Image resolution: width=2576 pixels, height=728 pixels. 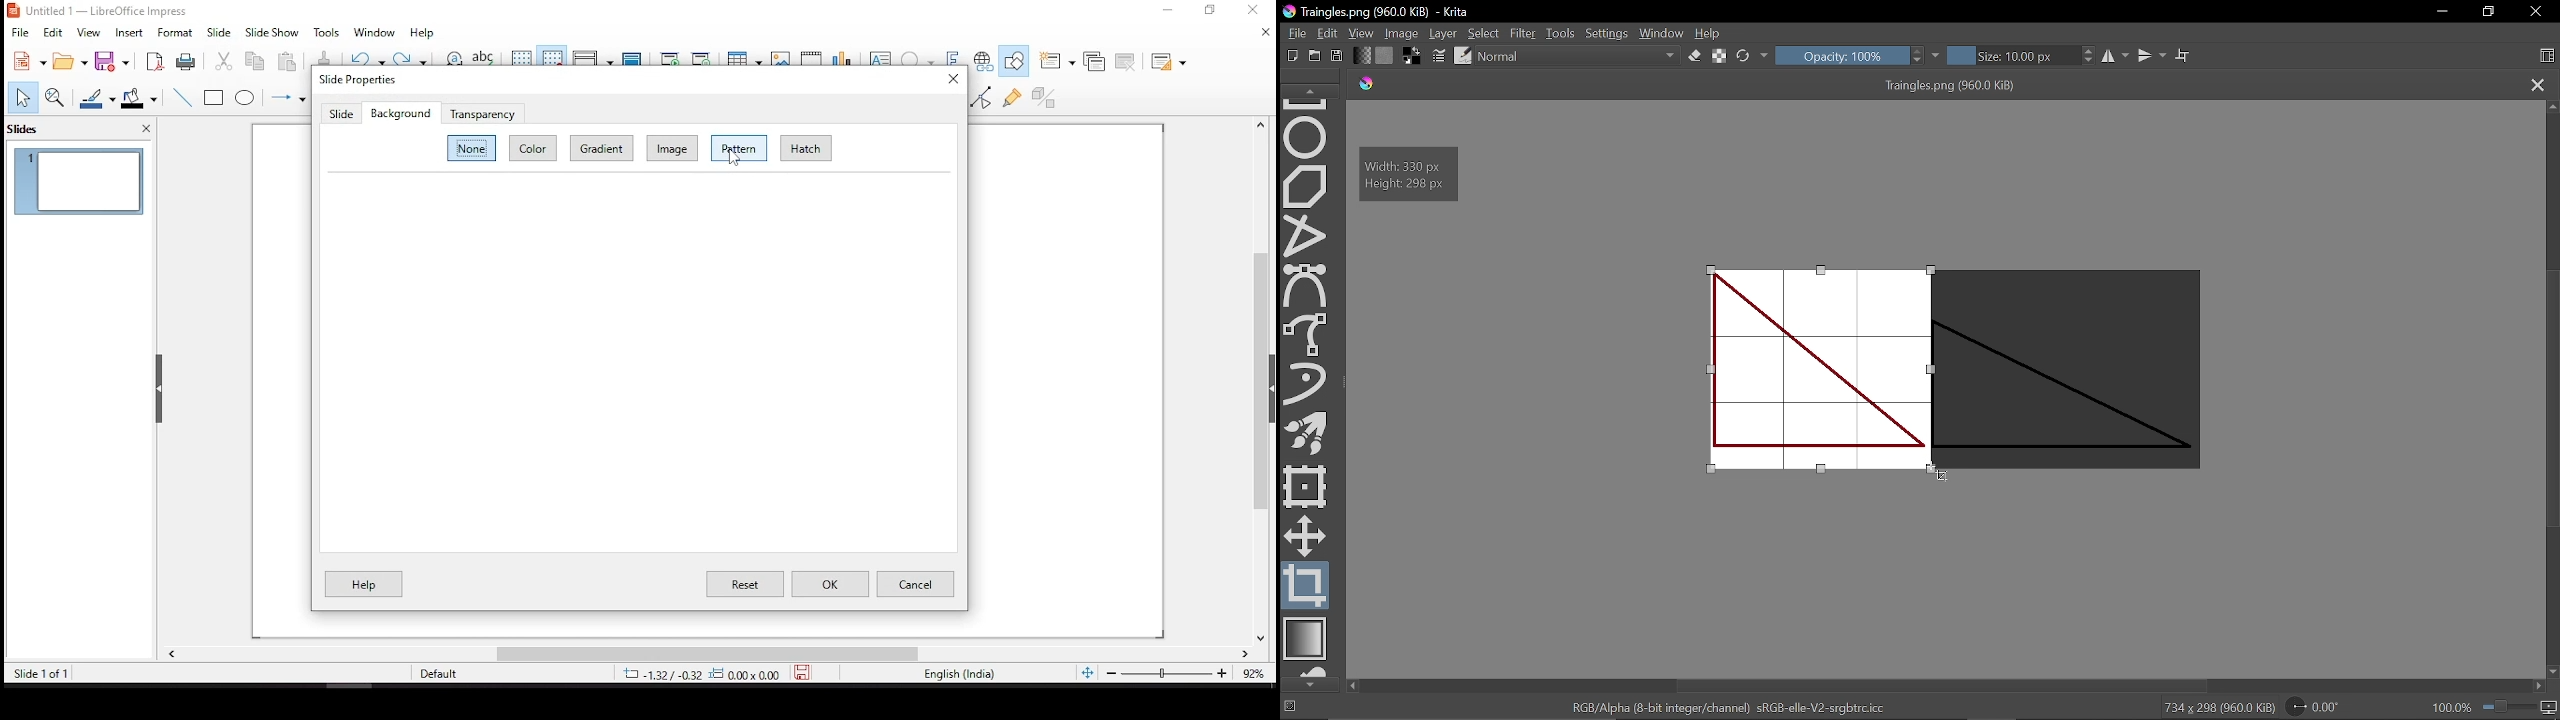 What do you see at coordinates (2014, 56) in the screenshot?
I see `Size: 10.00 px` at bounding box center [2014, 56].